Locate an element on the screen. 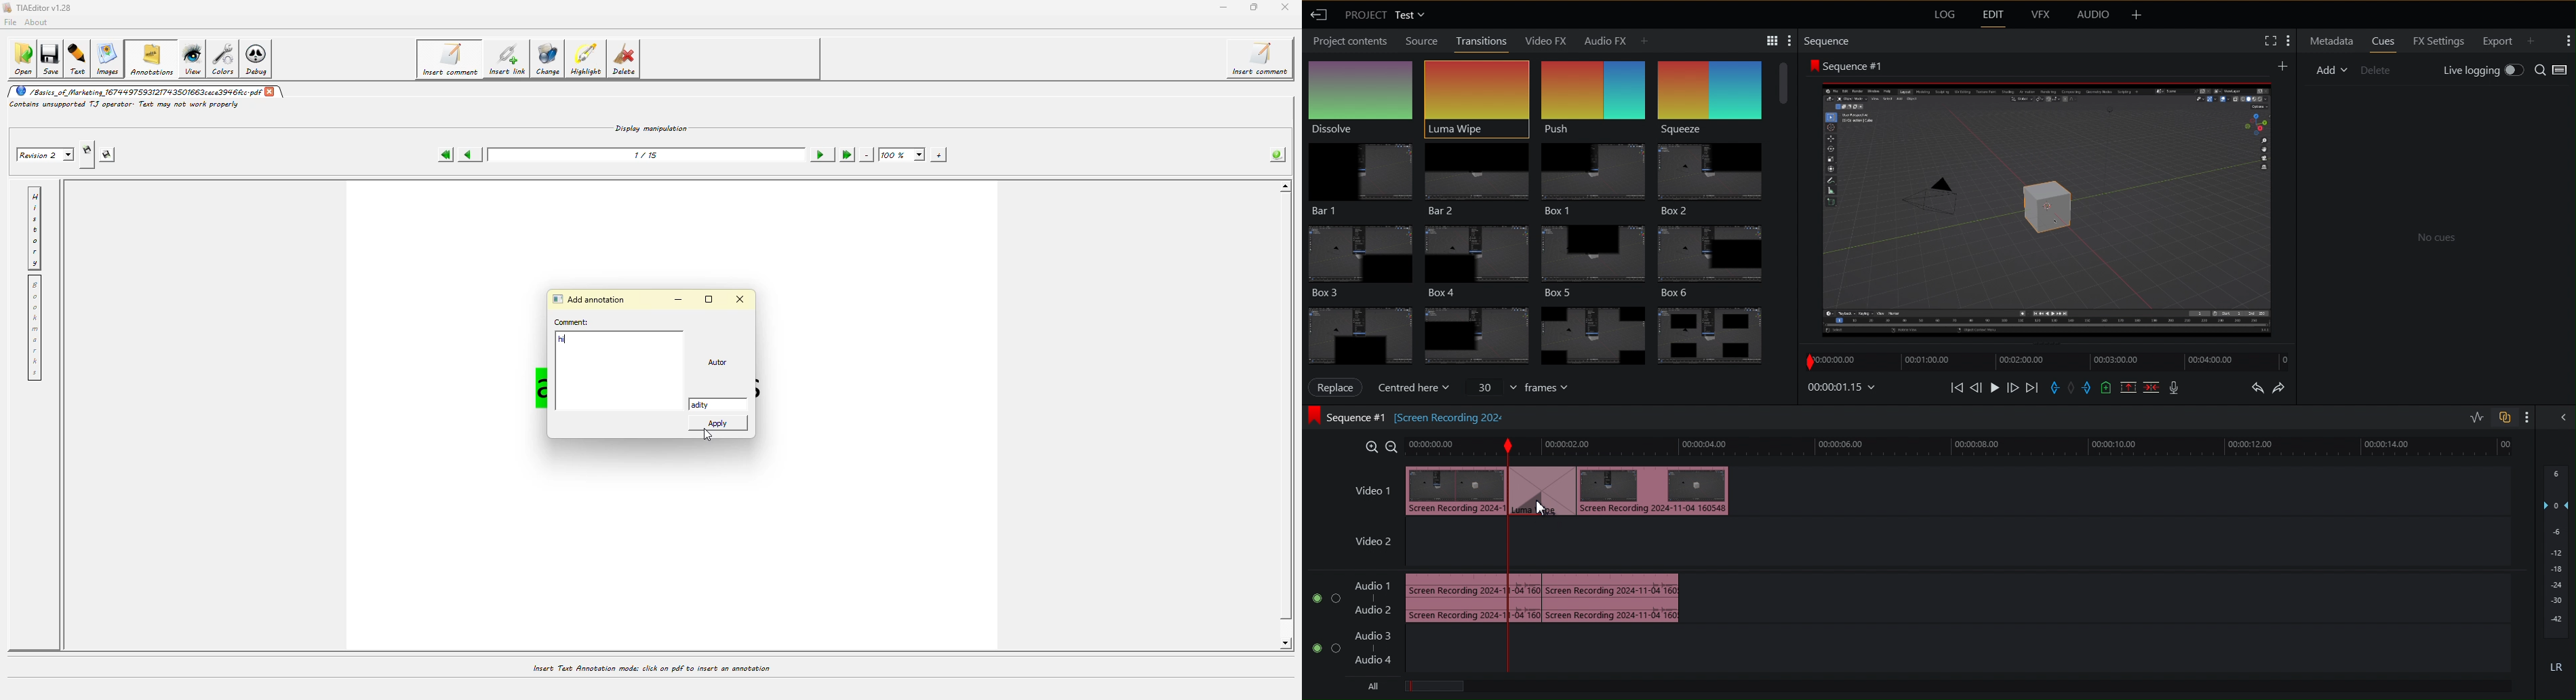 The image size is (2576, 700). Project contents is located at coordinates (1348, 43).